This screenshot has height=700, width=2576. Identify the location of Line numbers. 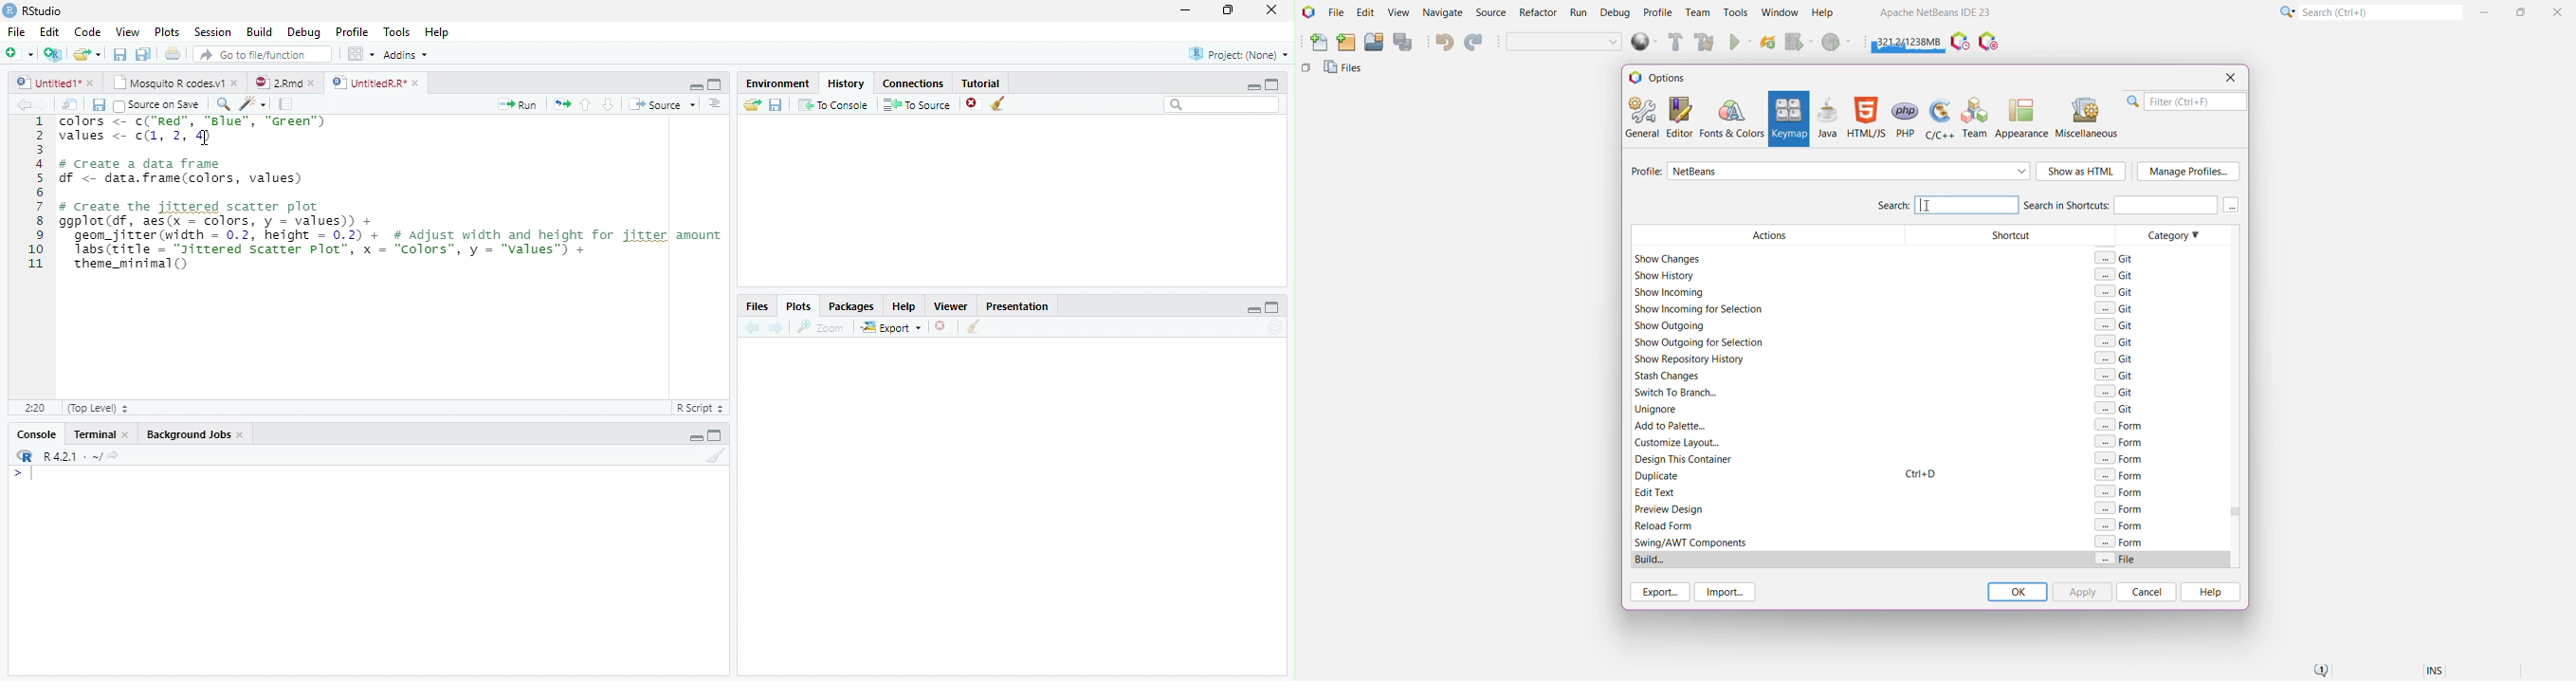
(35, 194).